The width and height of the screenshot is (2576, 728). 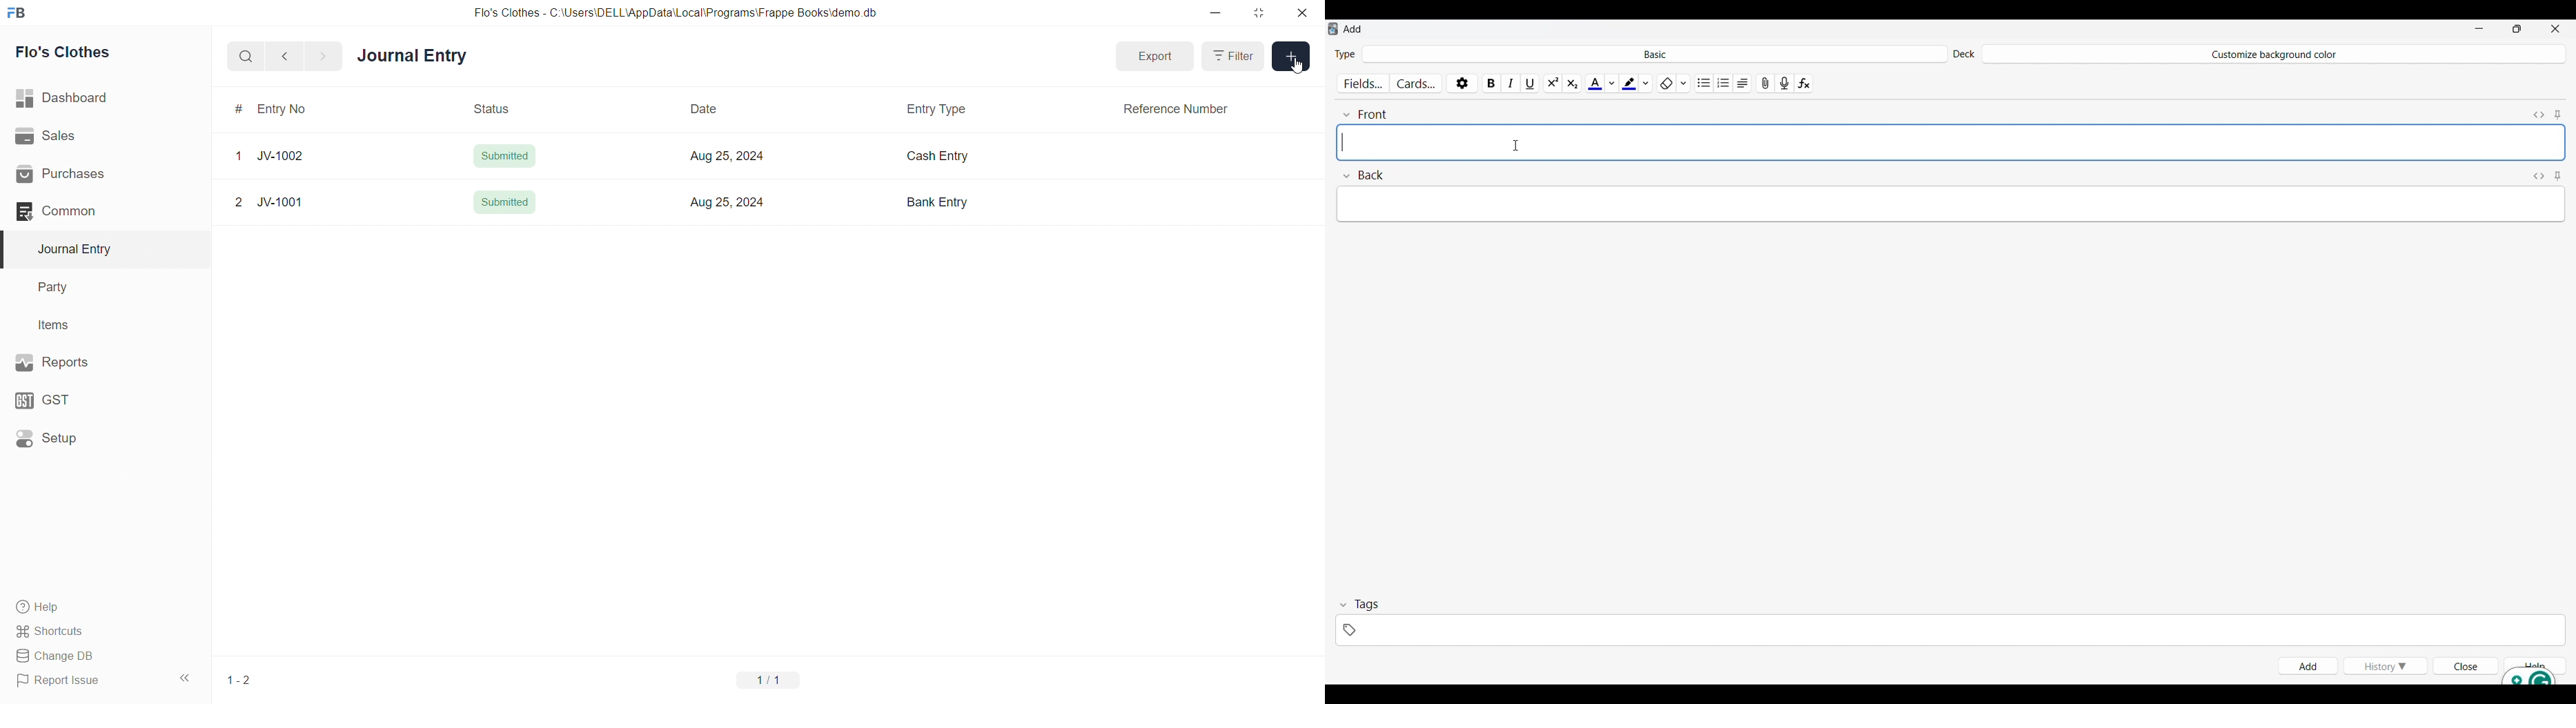 What do you see at coordinates (1157, 57) in the screenshot?
I see `Expand` at bounding box center [1157, 57].